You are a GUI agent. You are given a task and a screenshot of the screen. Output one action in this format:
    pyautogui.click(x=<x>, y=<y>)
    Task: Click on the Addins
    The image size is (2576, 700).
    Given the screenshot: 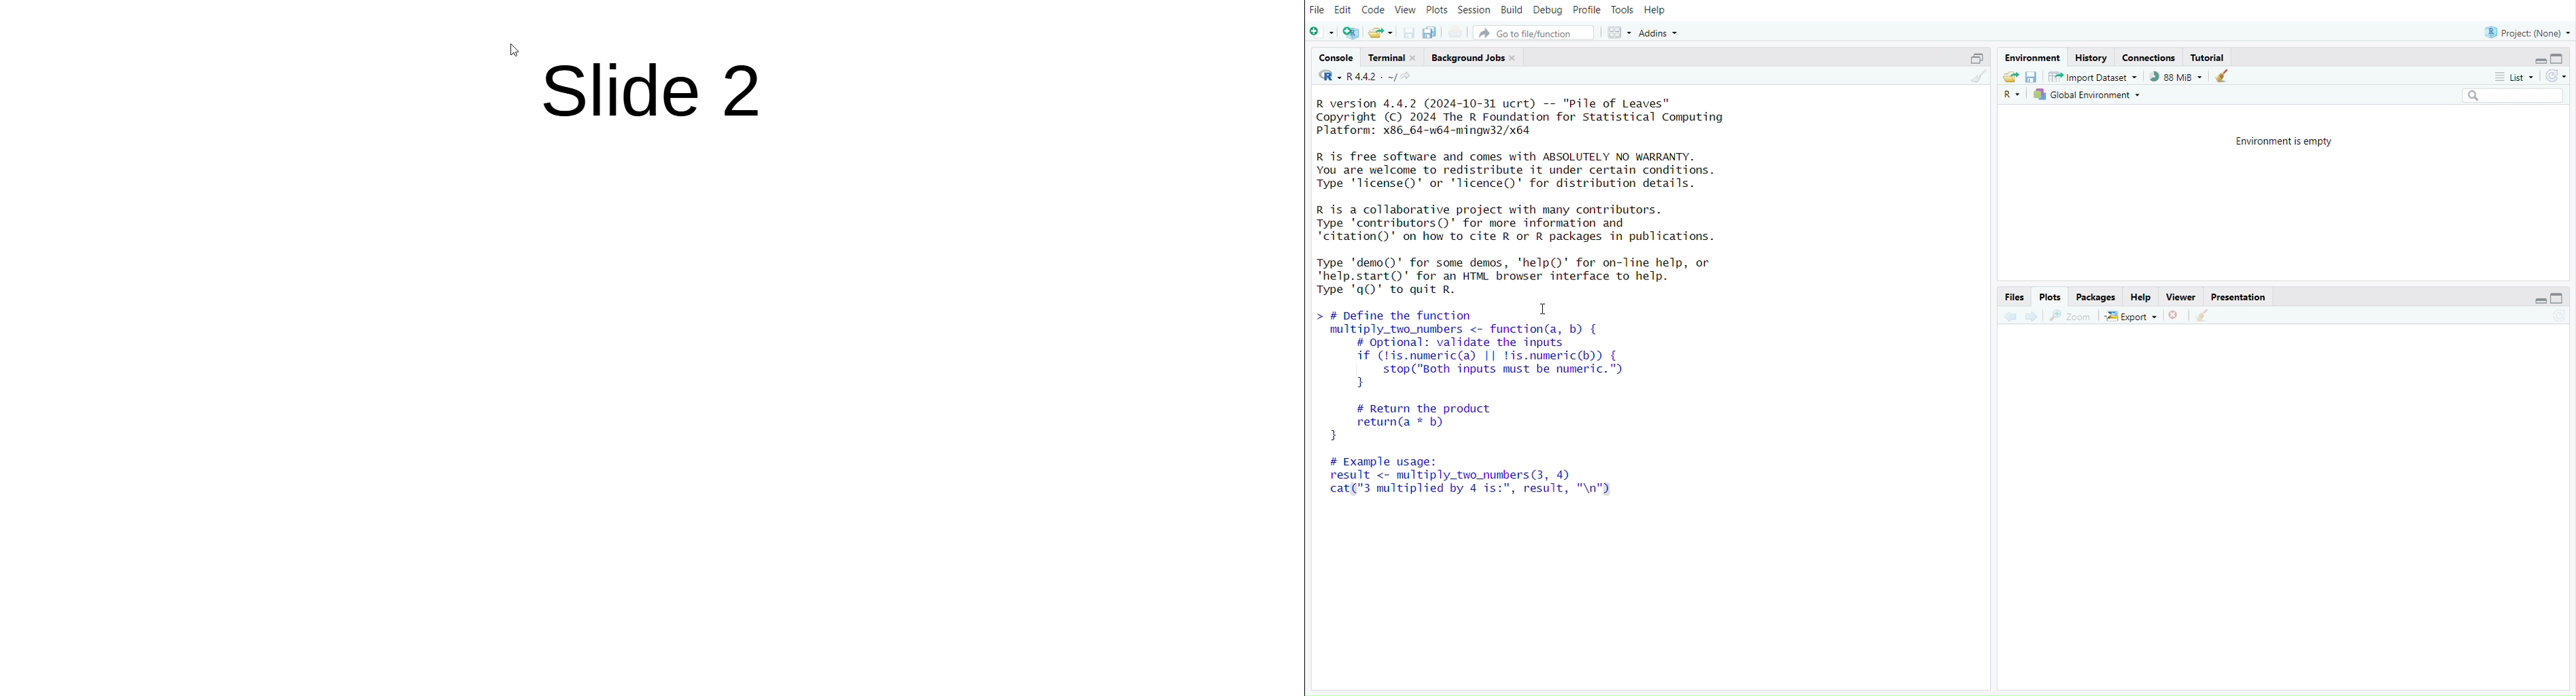 What is the action you would take?
    pyautogui.click(x=1664, y=32)
    